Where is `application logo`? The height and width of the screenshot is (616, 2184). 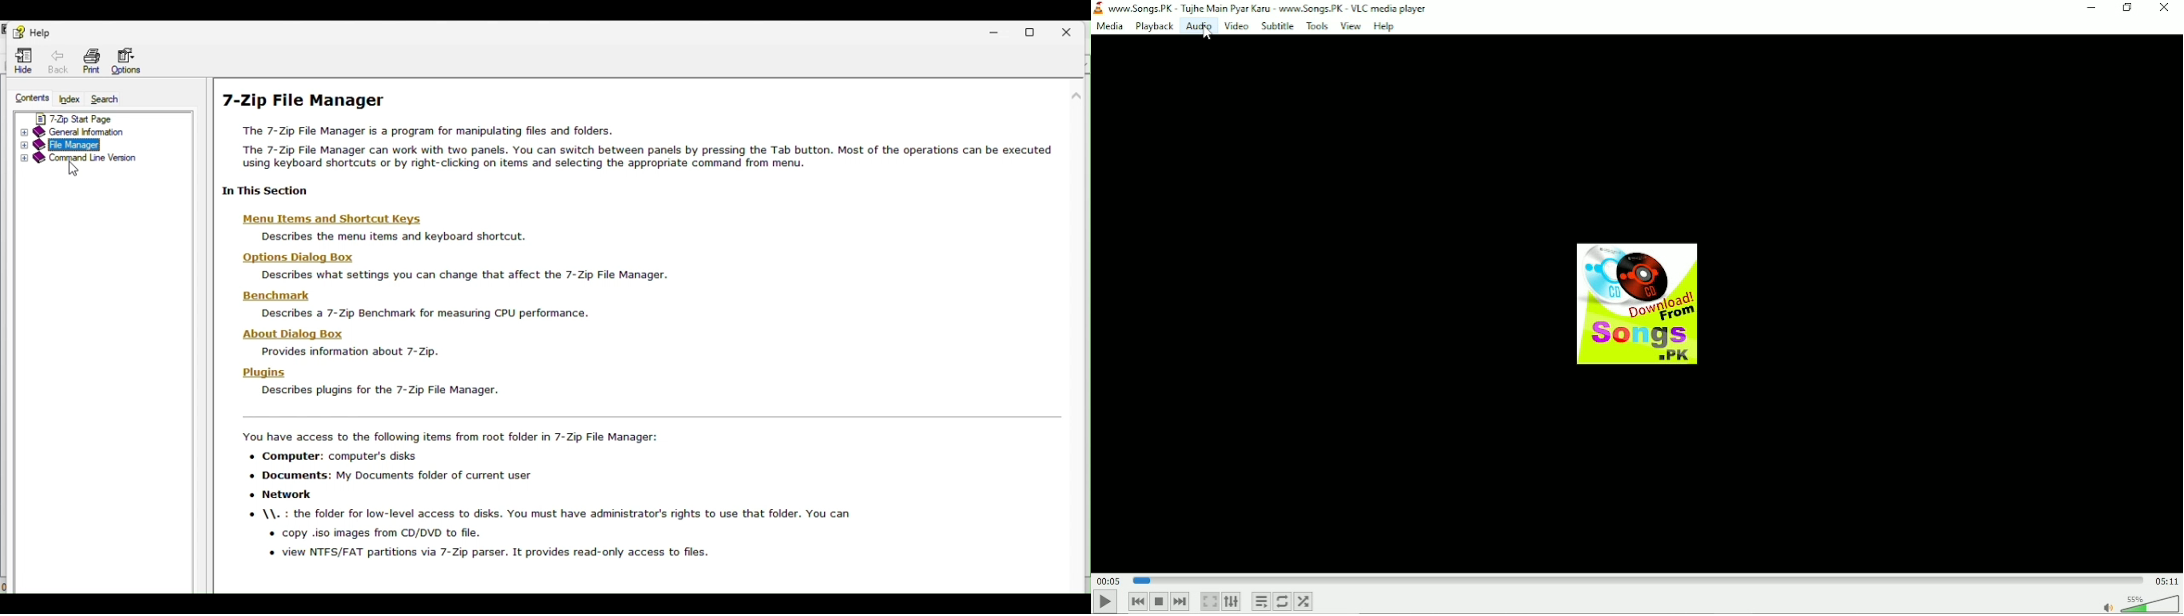 application logo is located at coordinates (1099, 9).